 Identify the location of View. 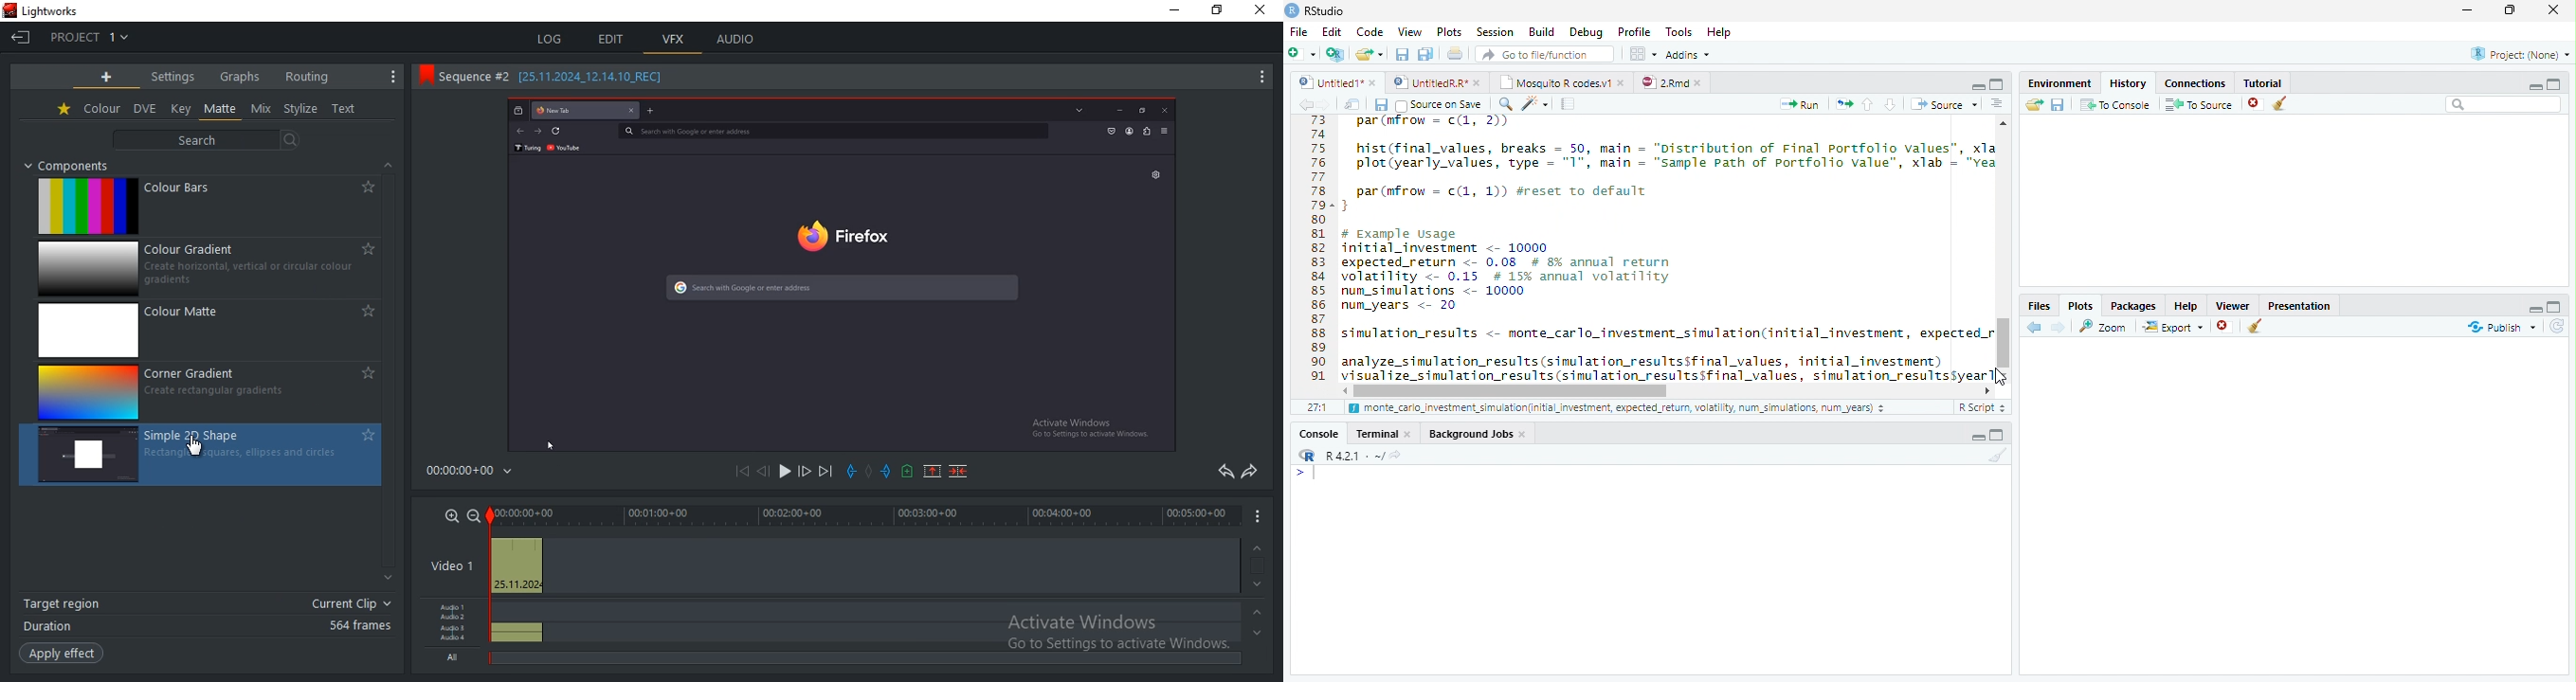
(1408, 30).